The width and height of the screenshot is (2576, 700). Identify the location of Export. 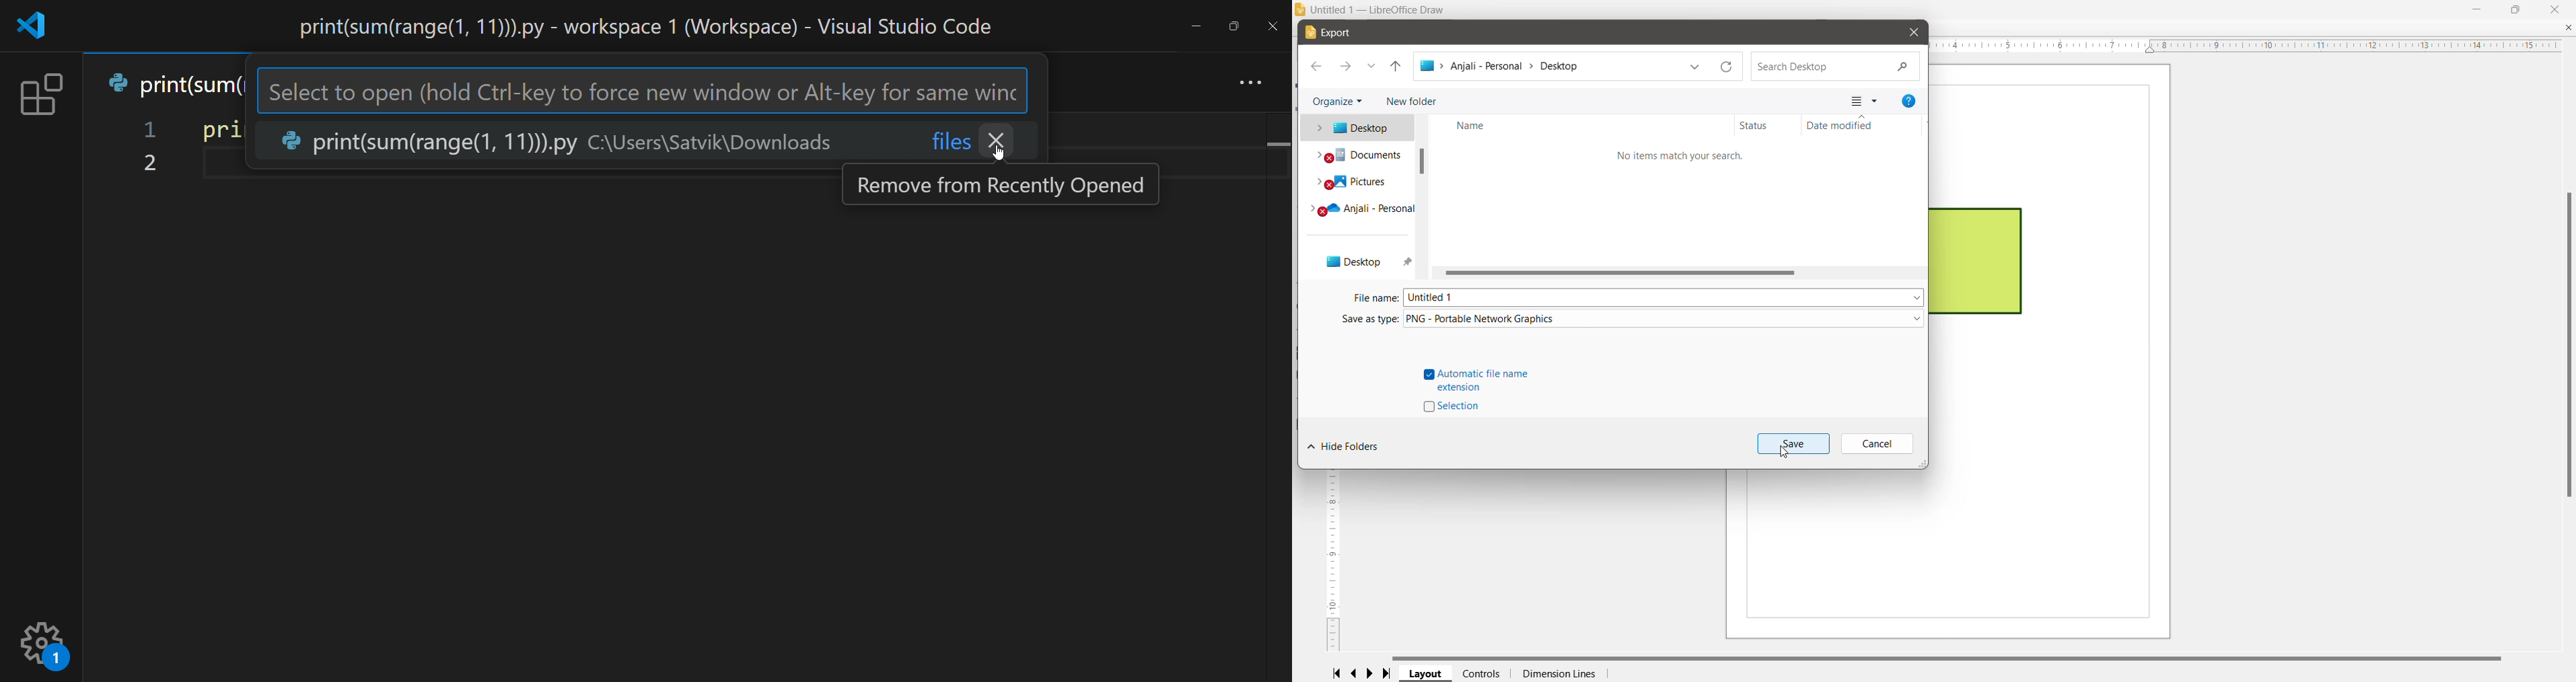
(1334, 33).